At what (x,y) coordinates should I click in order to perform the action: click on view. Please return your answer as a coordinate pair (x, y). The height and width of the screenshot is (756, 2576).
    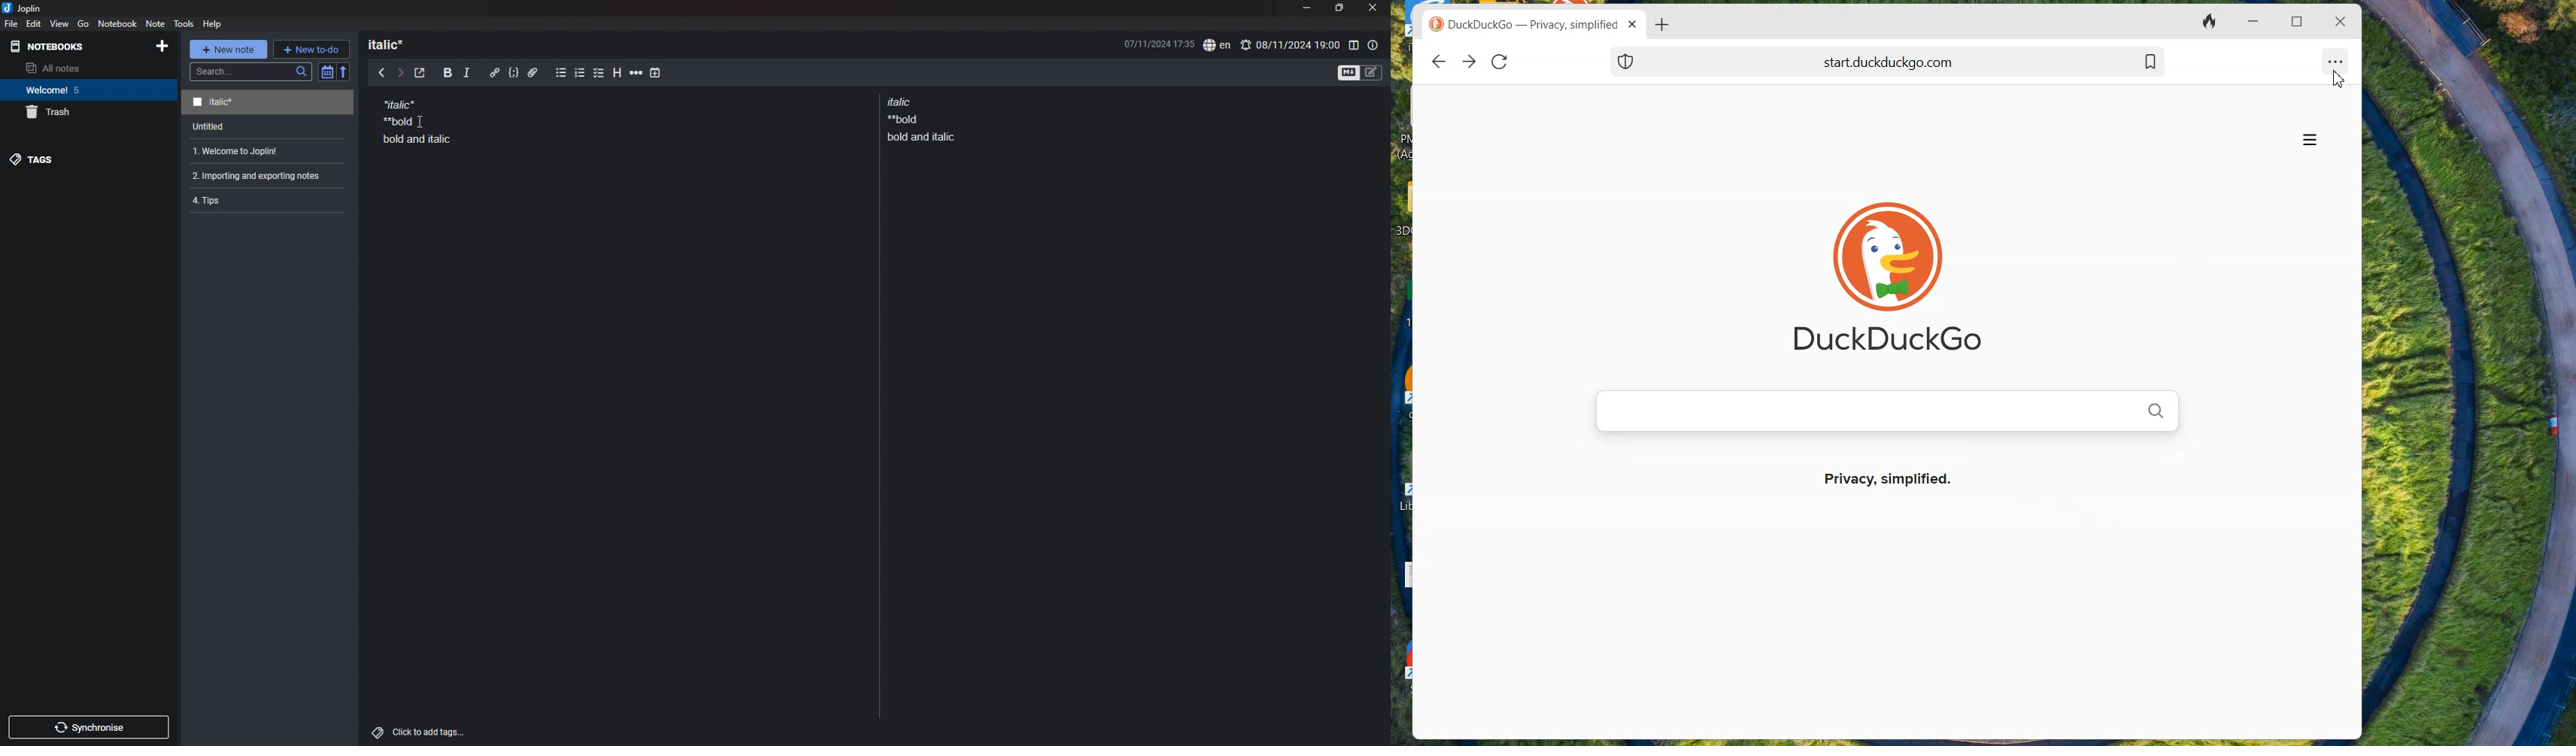
    Looking at the image, I should click on (60, 23).